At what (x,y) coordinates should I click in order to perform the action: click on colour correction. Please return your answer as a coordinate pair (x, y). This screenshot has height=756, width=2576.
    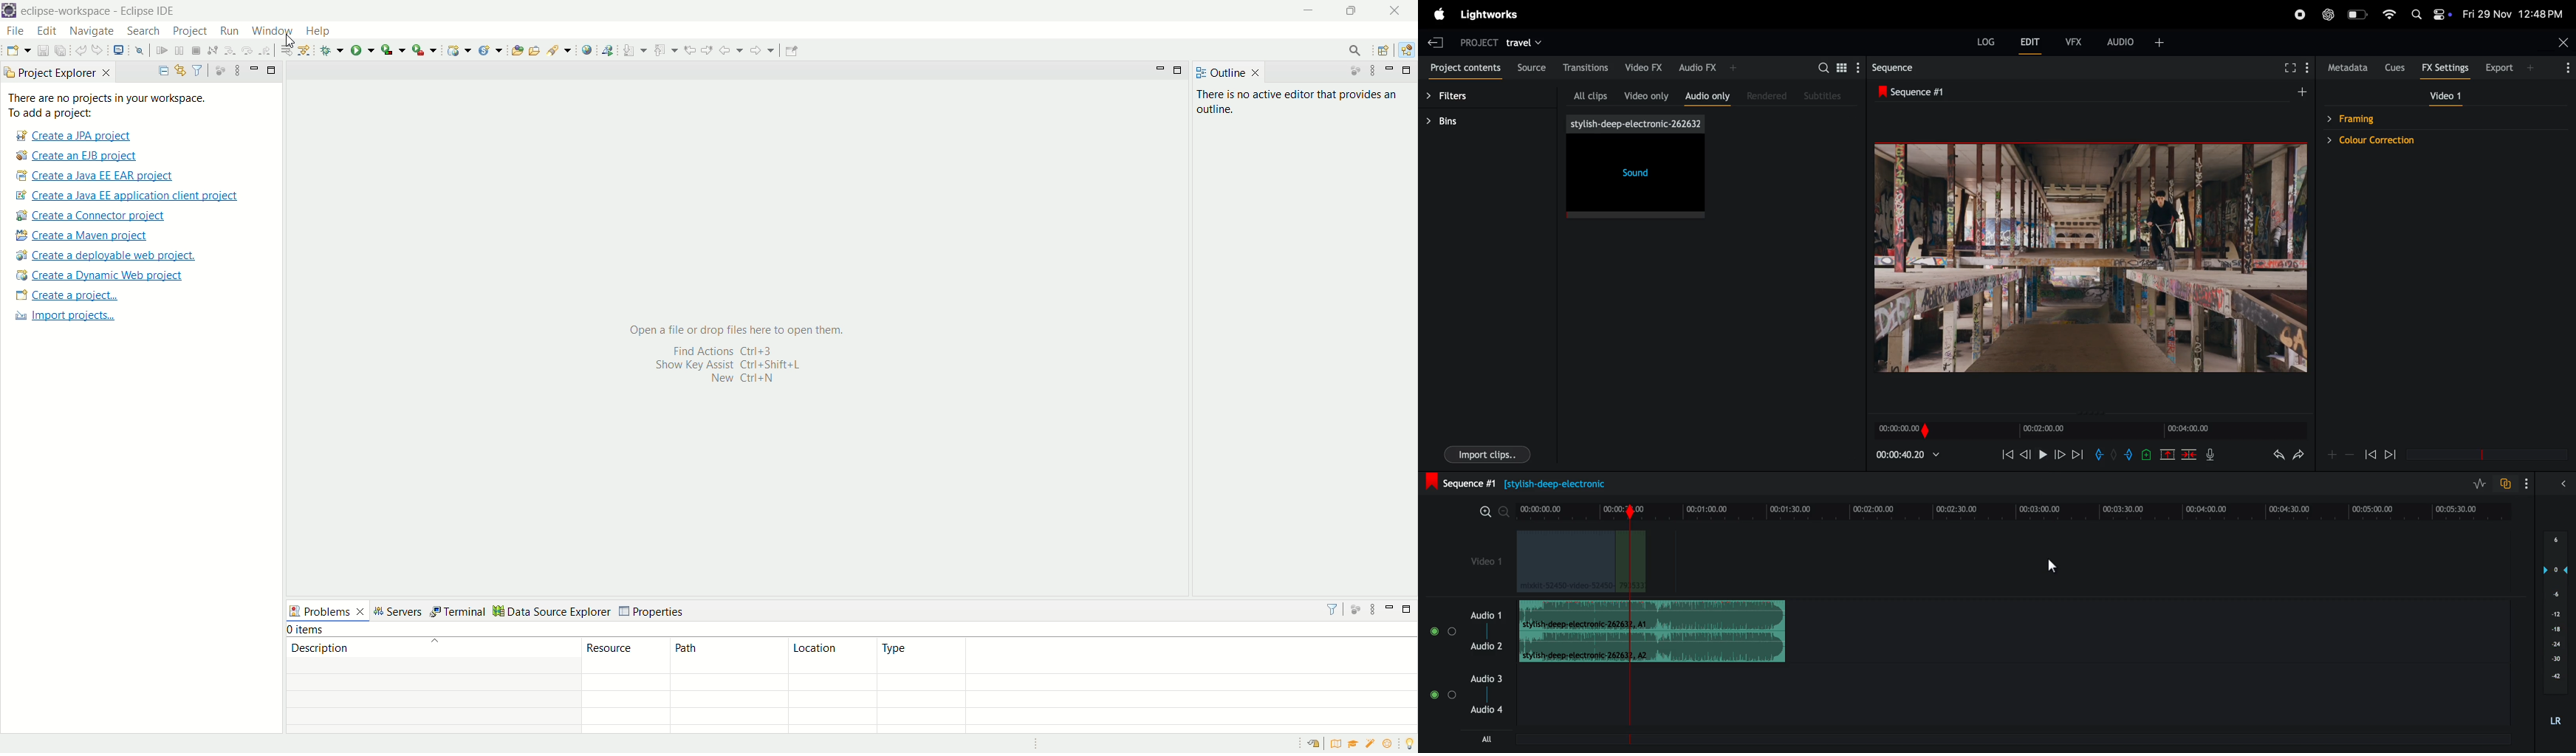
    Looking at the image, I should click on (2393, 140).